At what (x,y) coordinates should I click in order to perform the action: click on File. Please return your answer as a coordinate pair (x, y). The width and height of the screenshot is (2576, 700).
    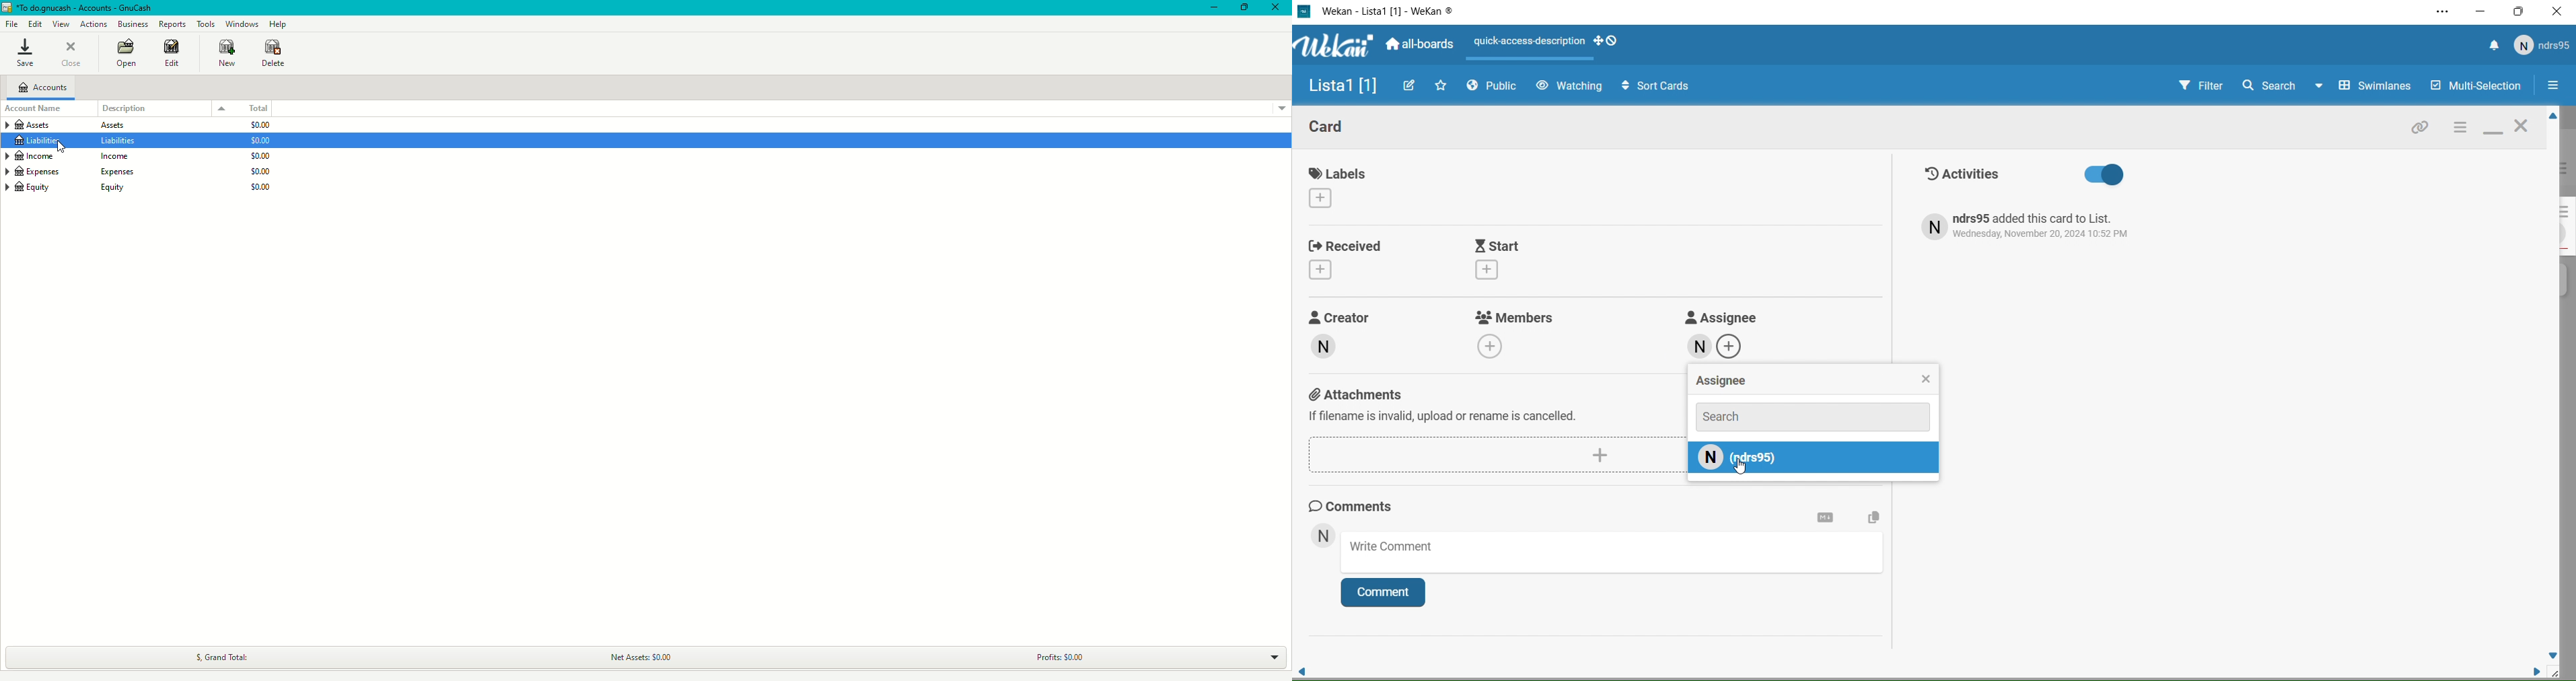
    Looking at the image, I should click on (11, 24).